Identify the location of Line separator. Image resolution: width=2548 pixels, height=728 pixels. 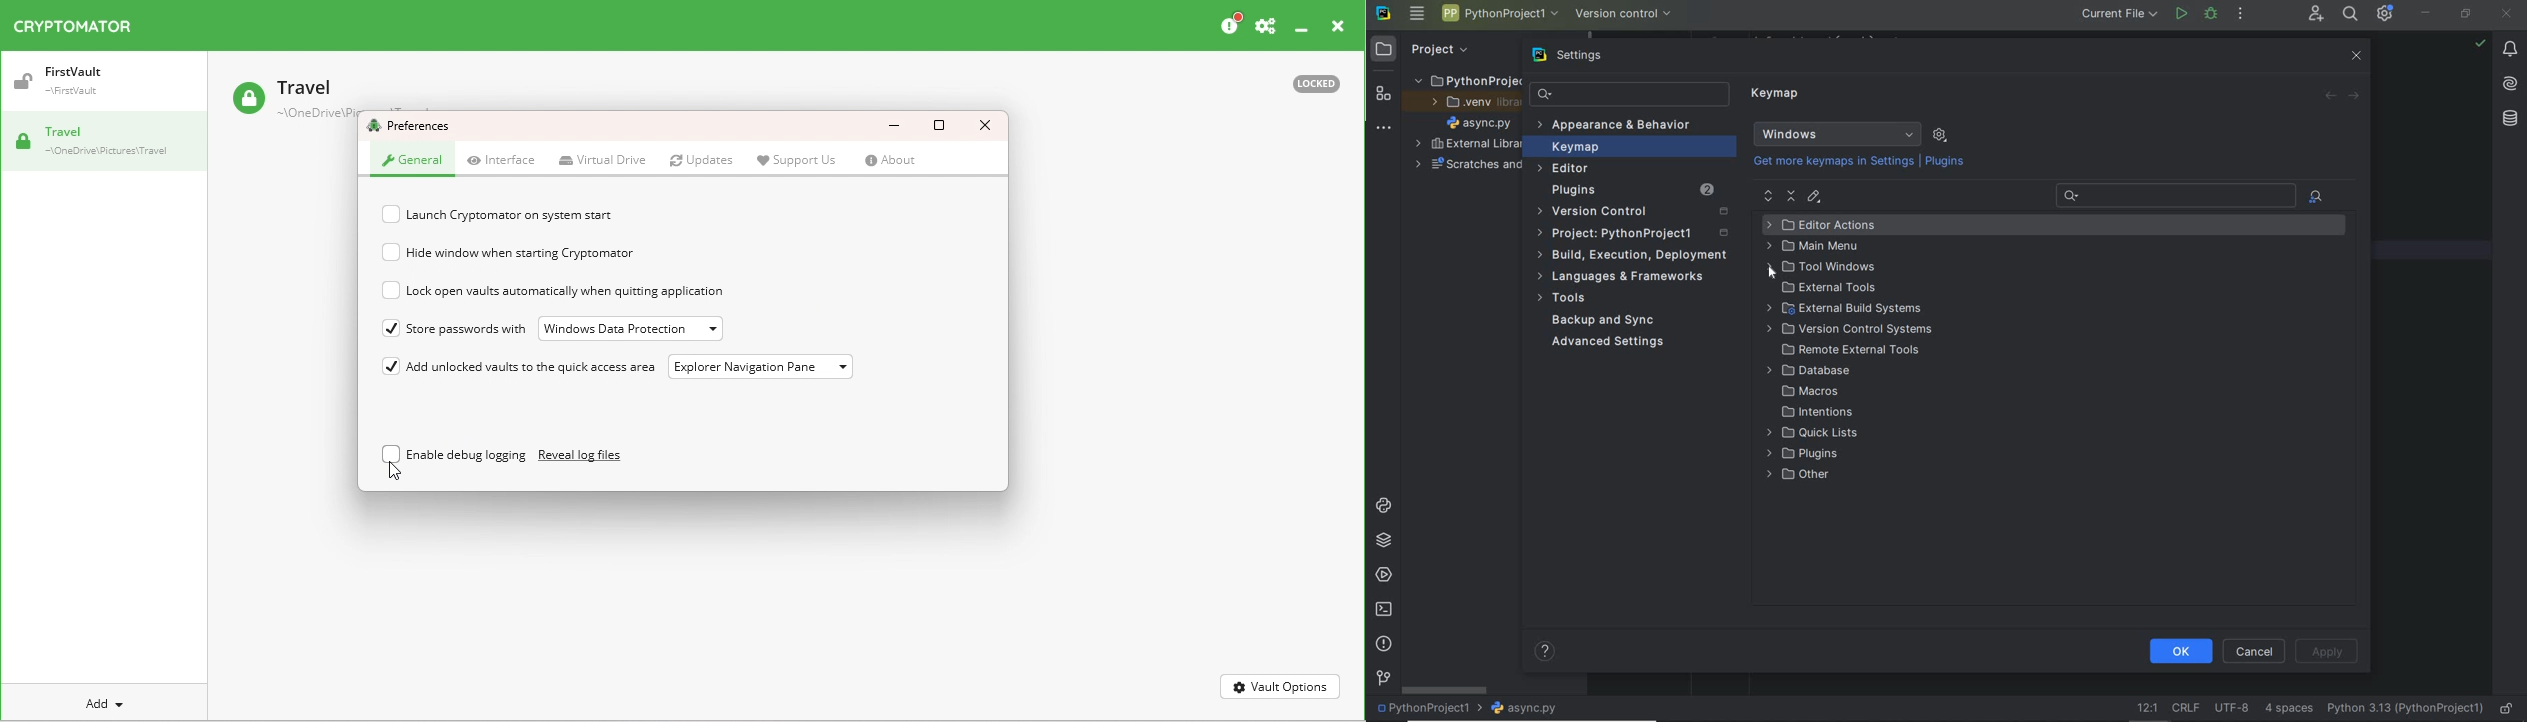
(2185, 708).